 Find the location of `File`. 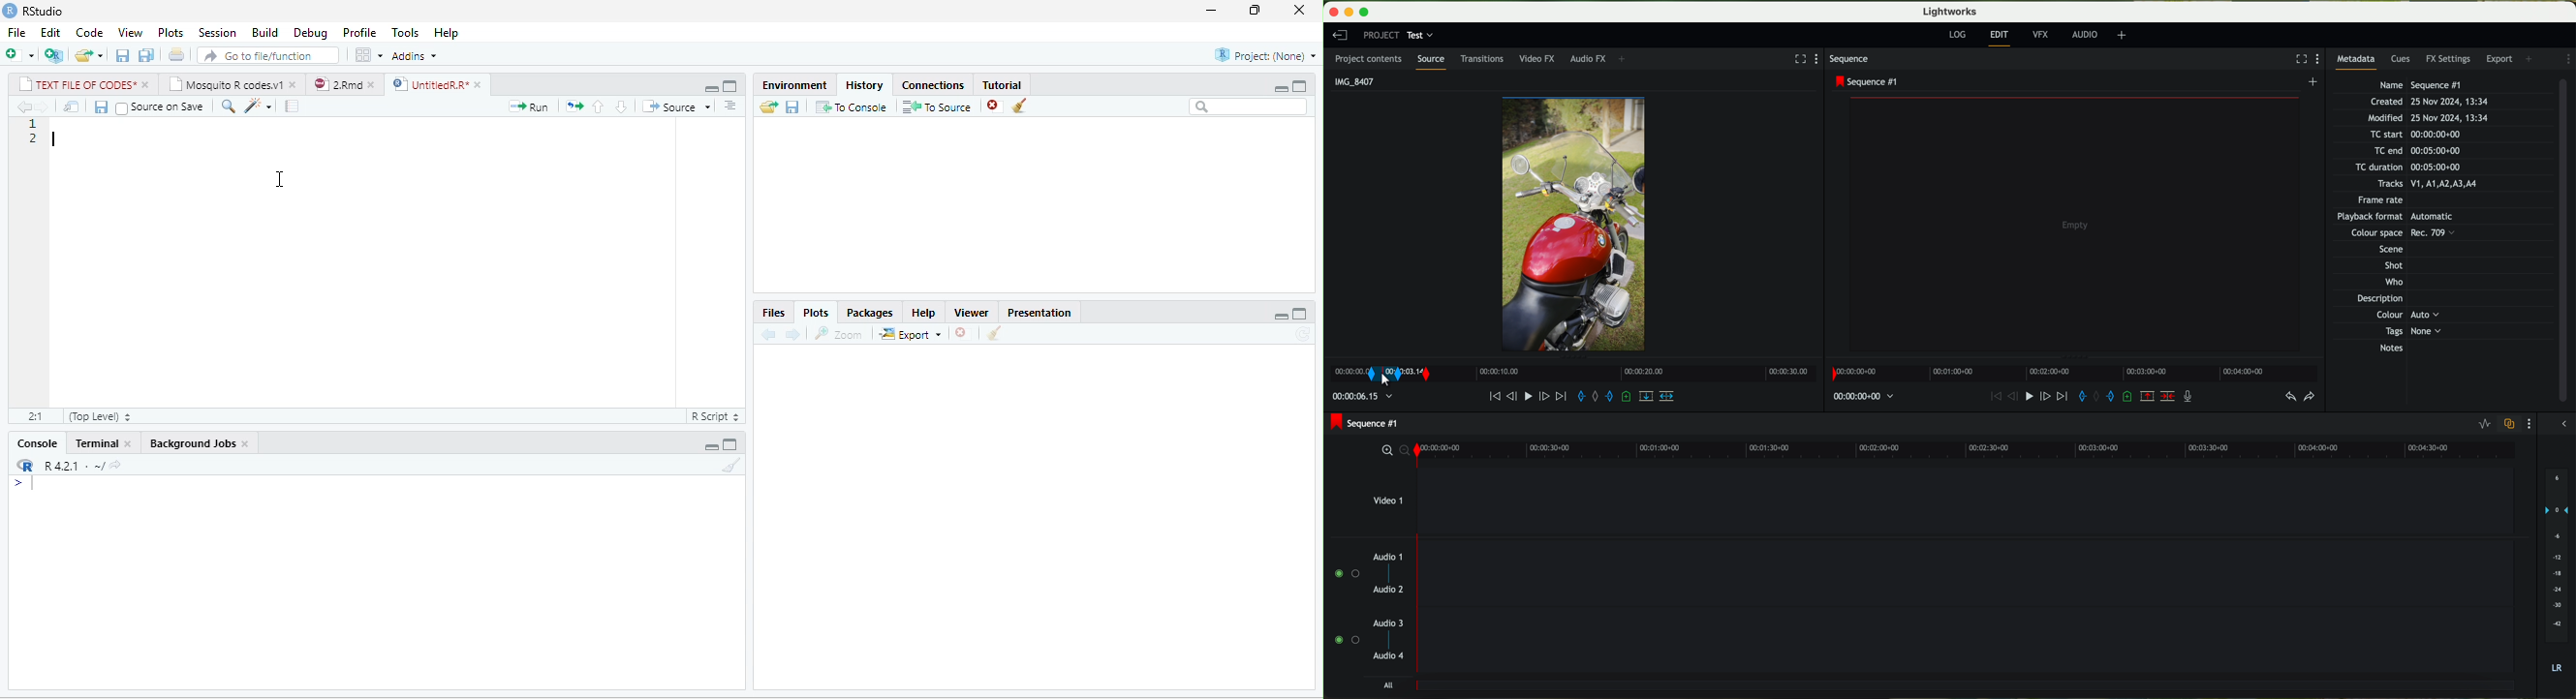

File is located at coordinates (16, 32).